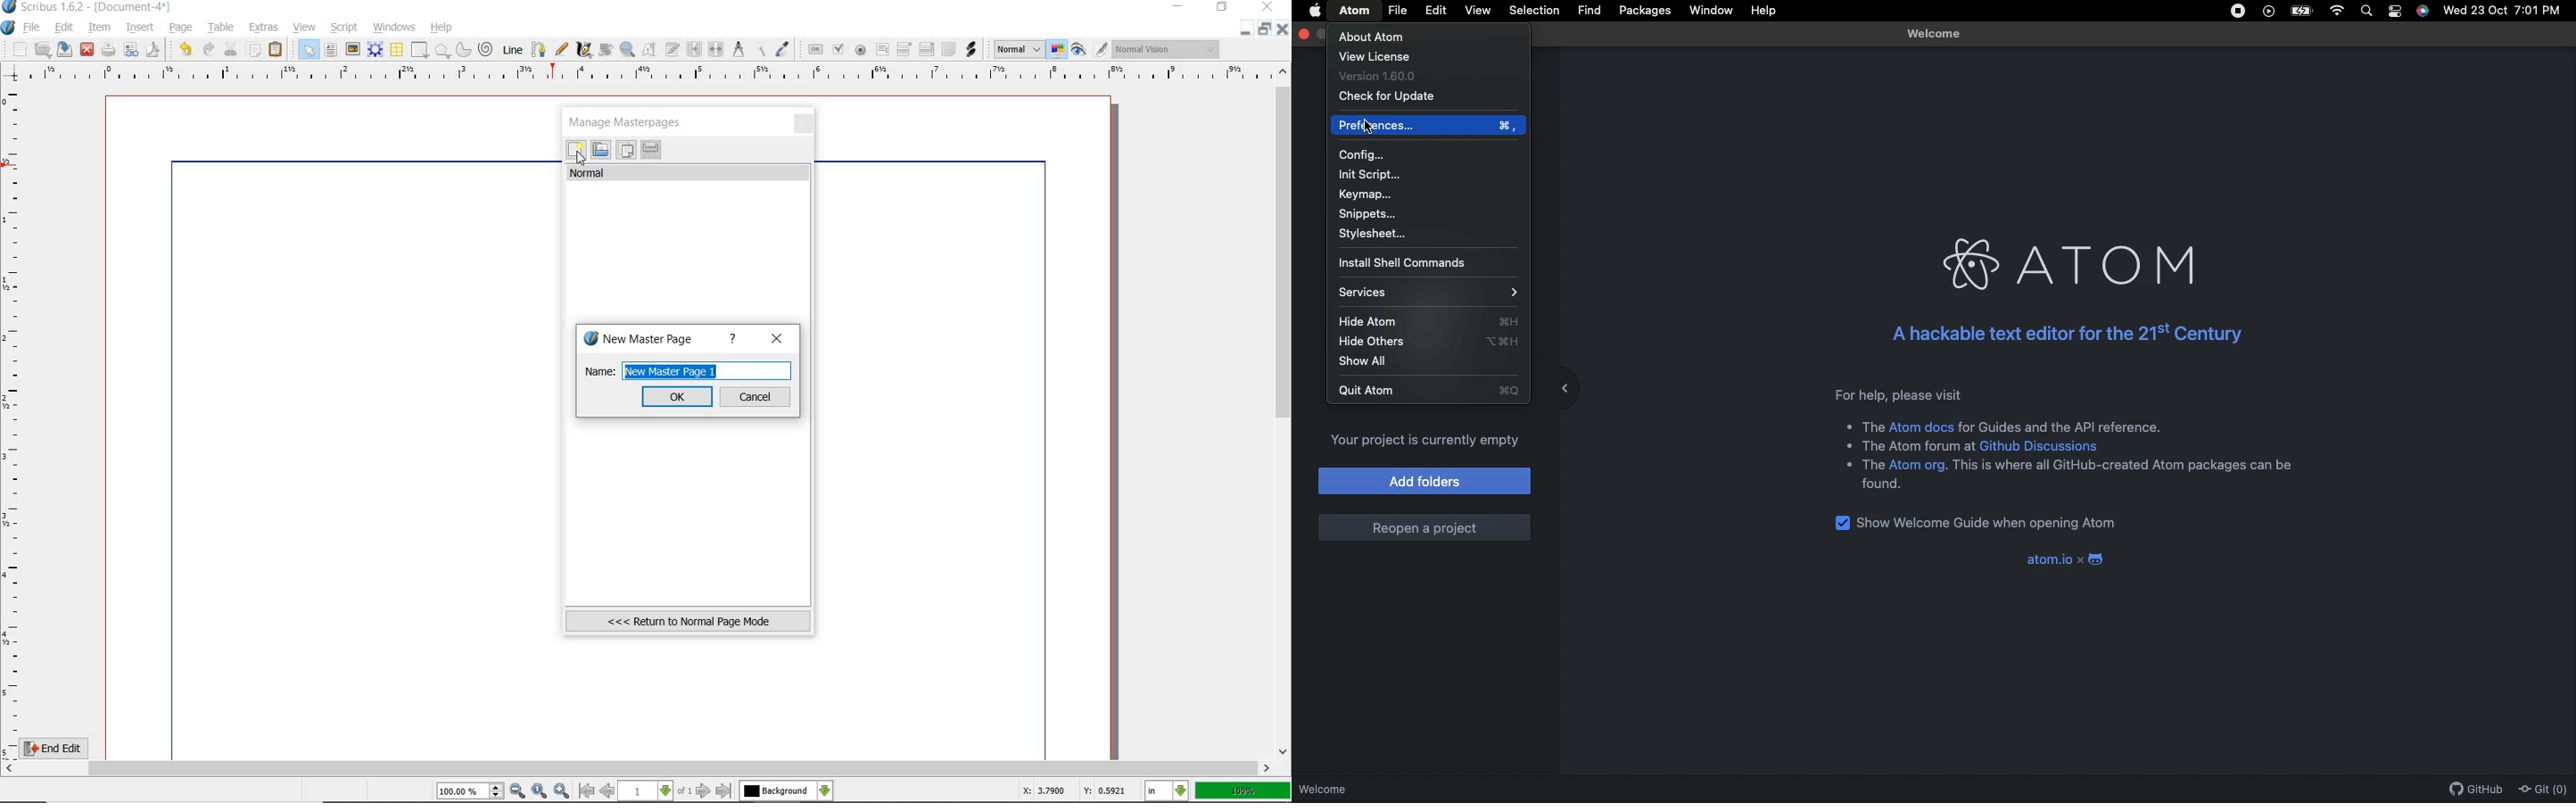  What do you see at coordinates (254, 48) in the screenshot?
I see `copy` at bounding box center [254, 48].